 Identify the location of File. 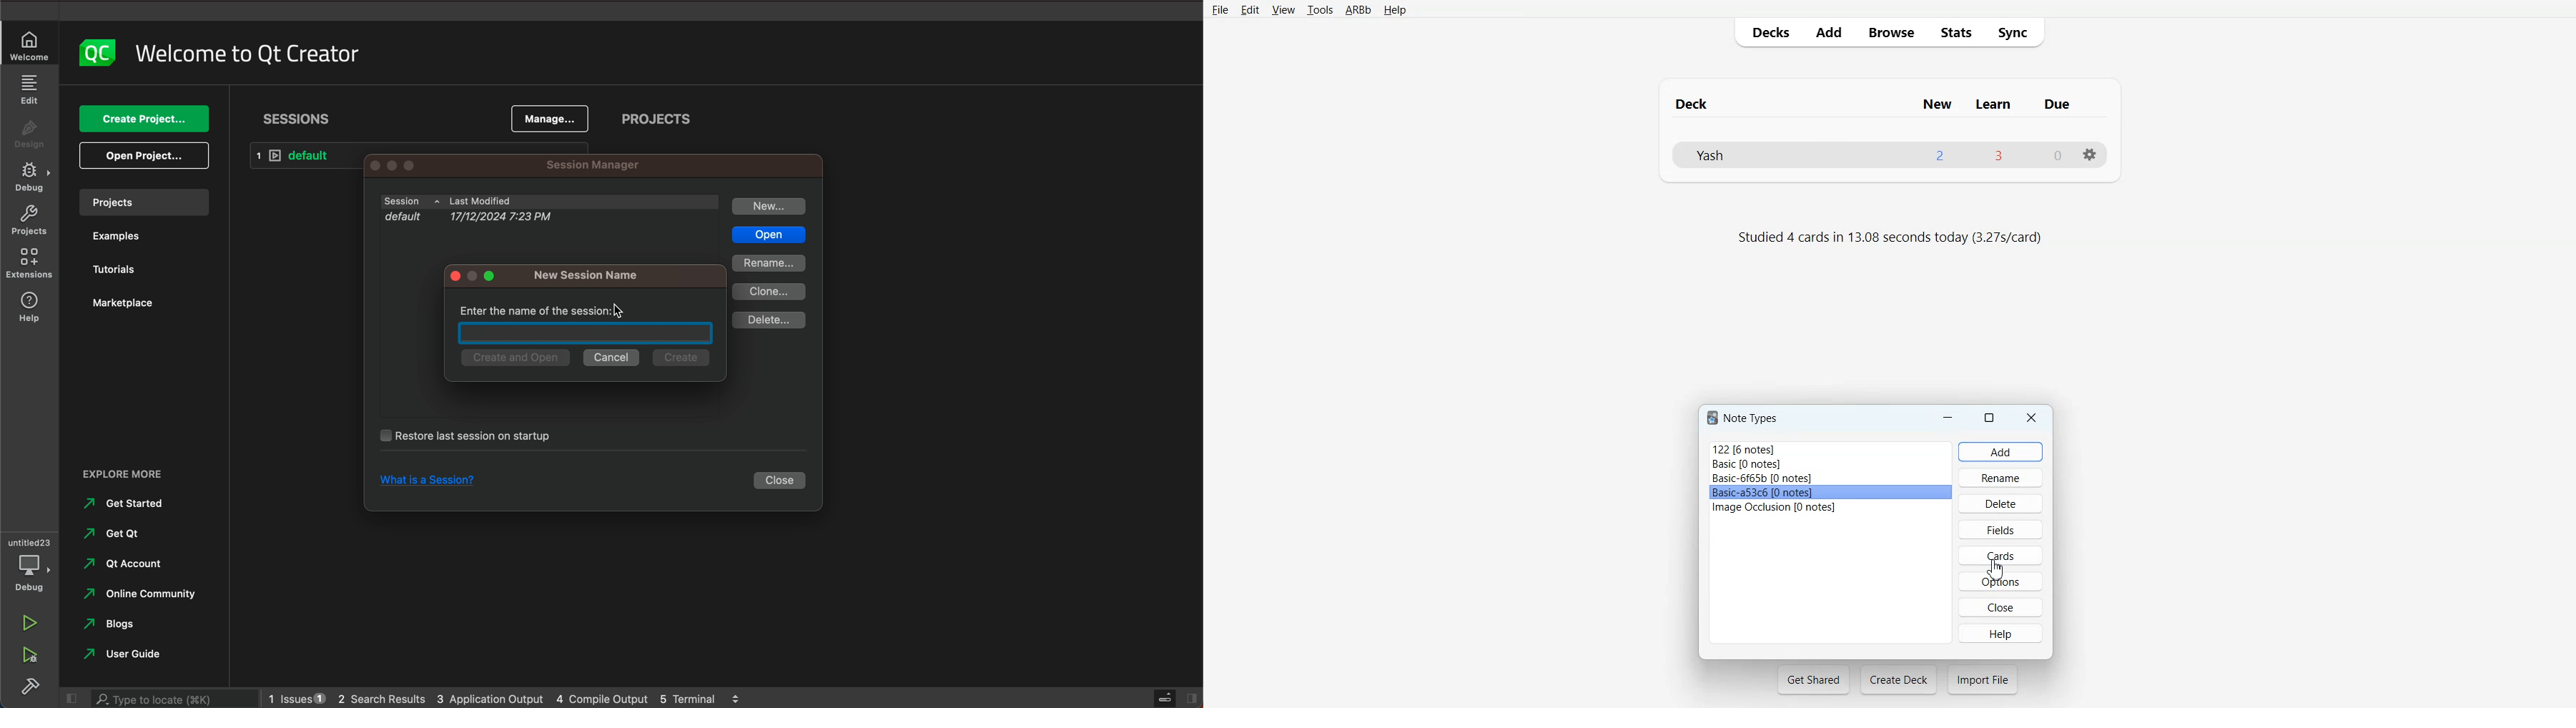
(1220, 9).